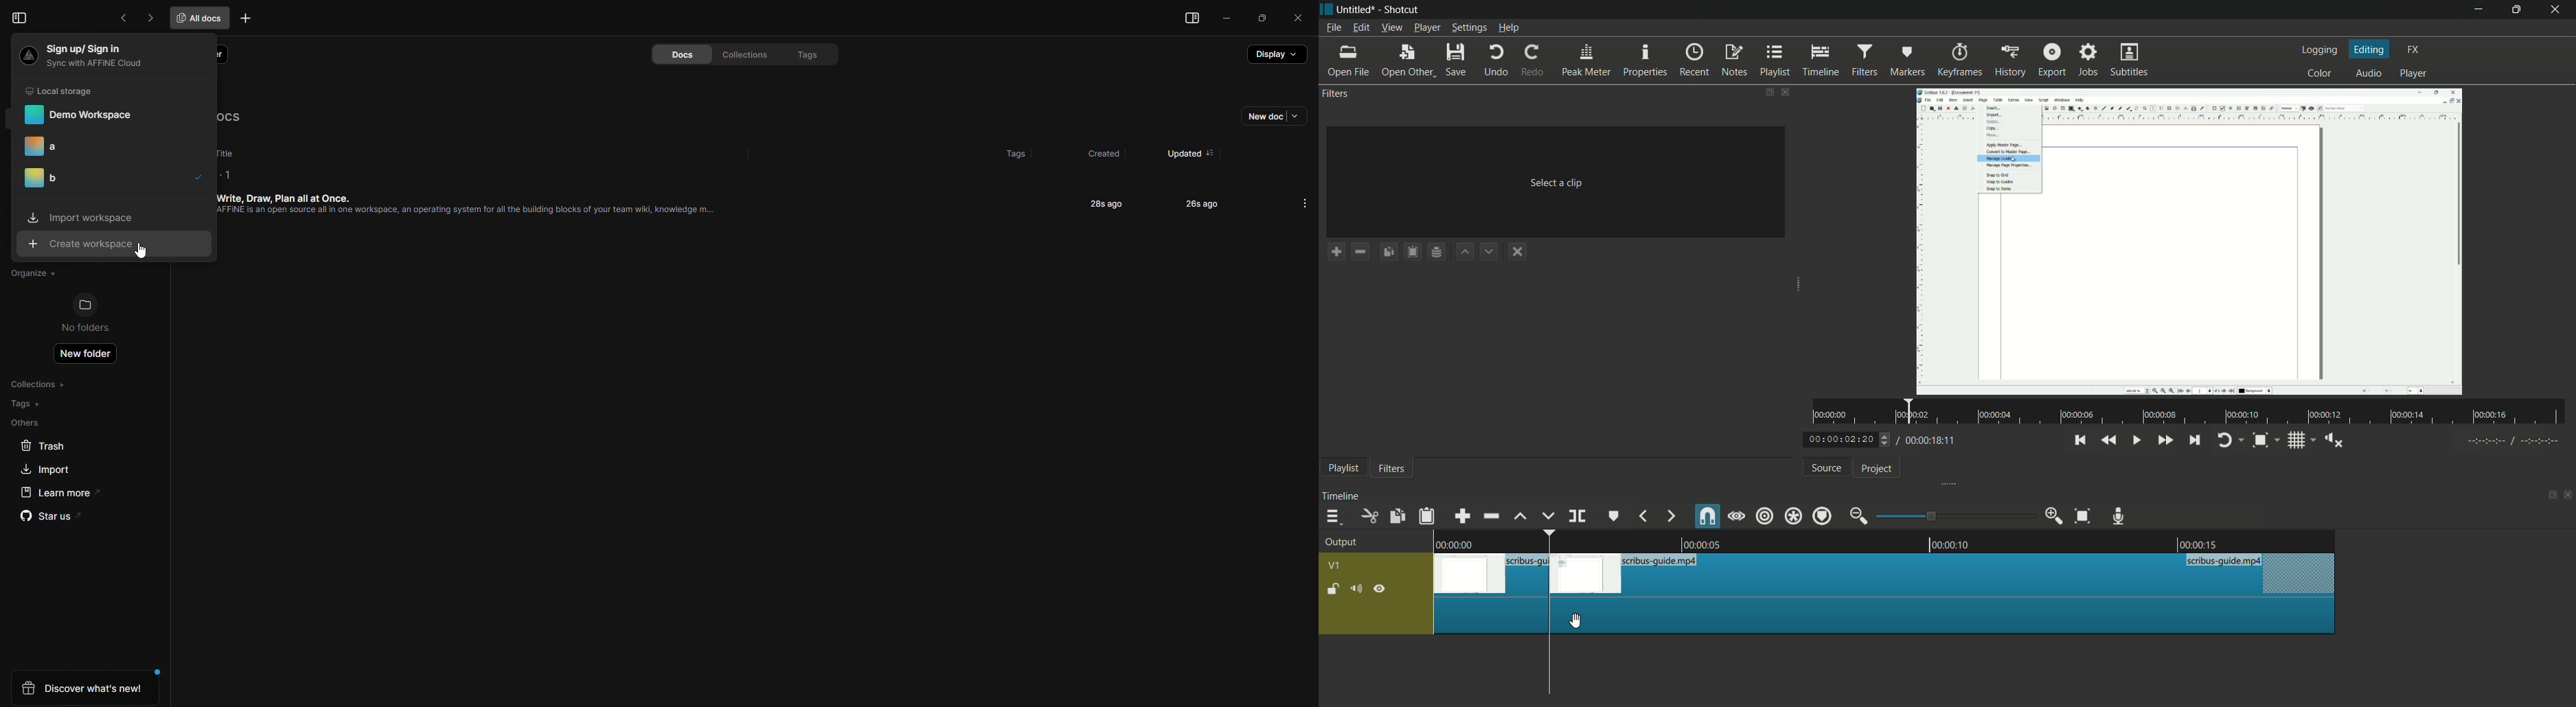  I want to click on close filters, so click(1784, 91).